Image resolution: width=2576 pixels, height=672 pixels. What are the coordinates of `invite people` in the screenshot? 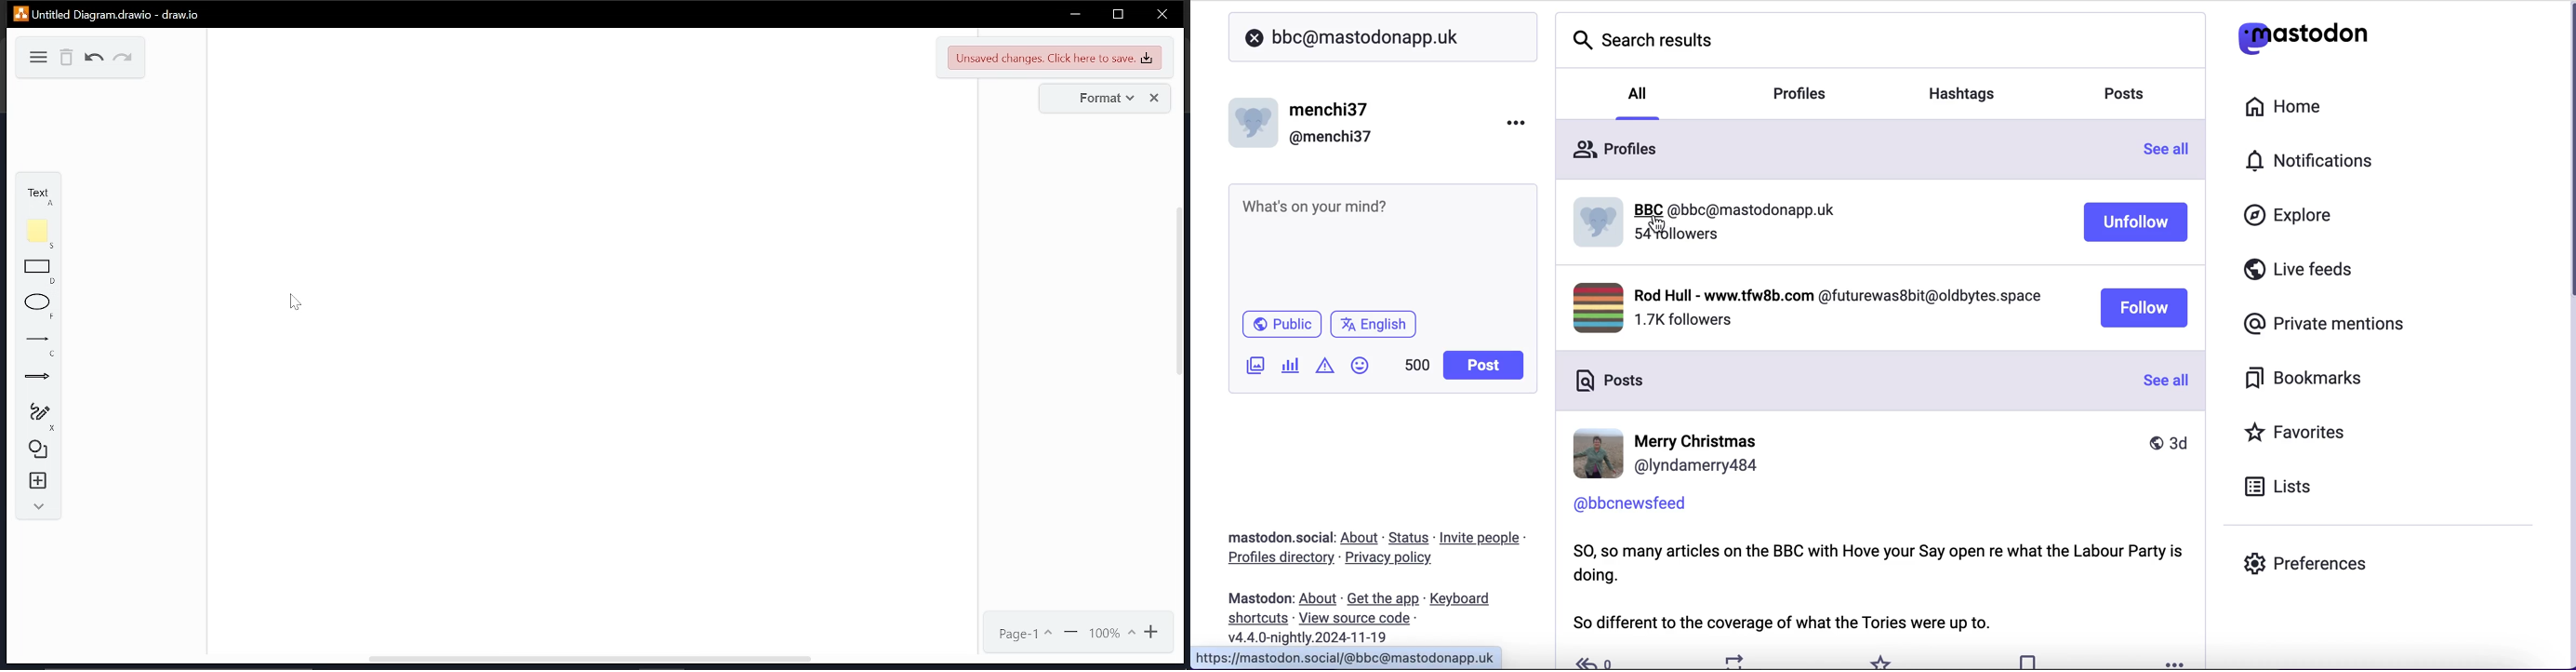 It's located at (1486, 538).